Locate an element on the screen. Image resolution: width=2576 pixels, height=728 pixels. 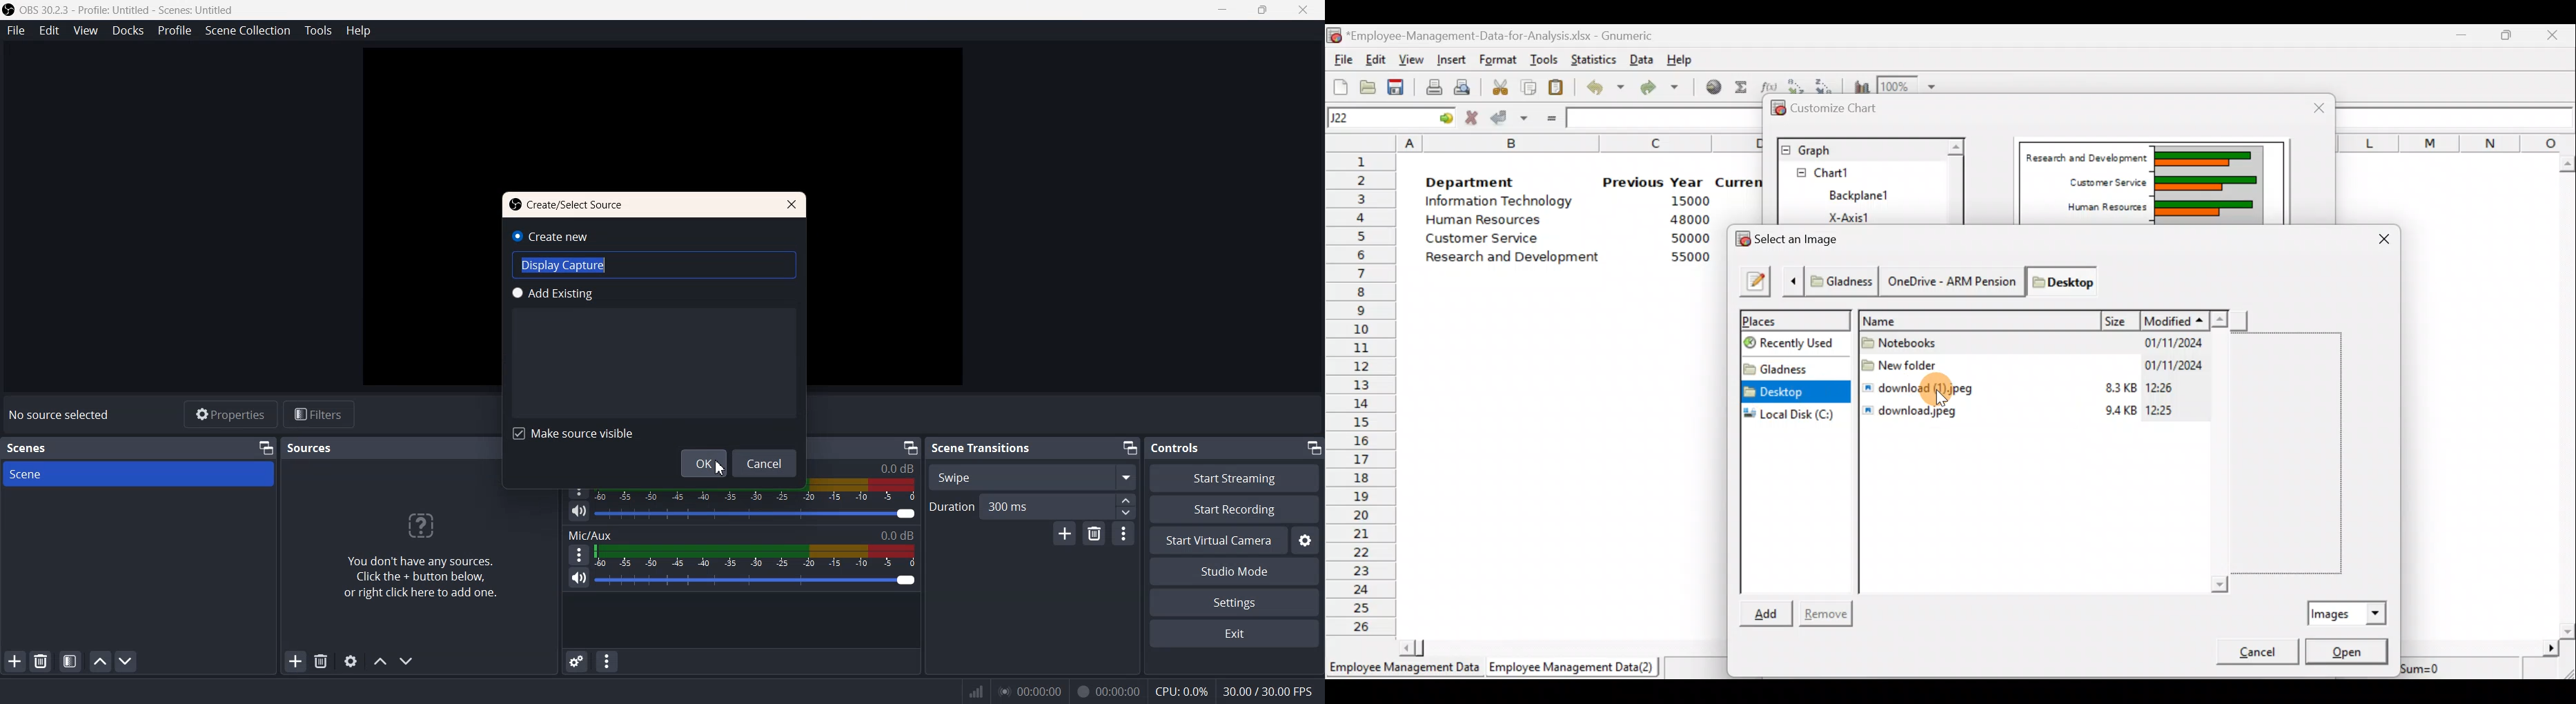
transition properties  is located at coordinates (1123, 534).